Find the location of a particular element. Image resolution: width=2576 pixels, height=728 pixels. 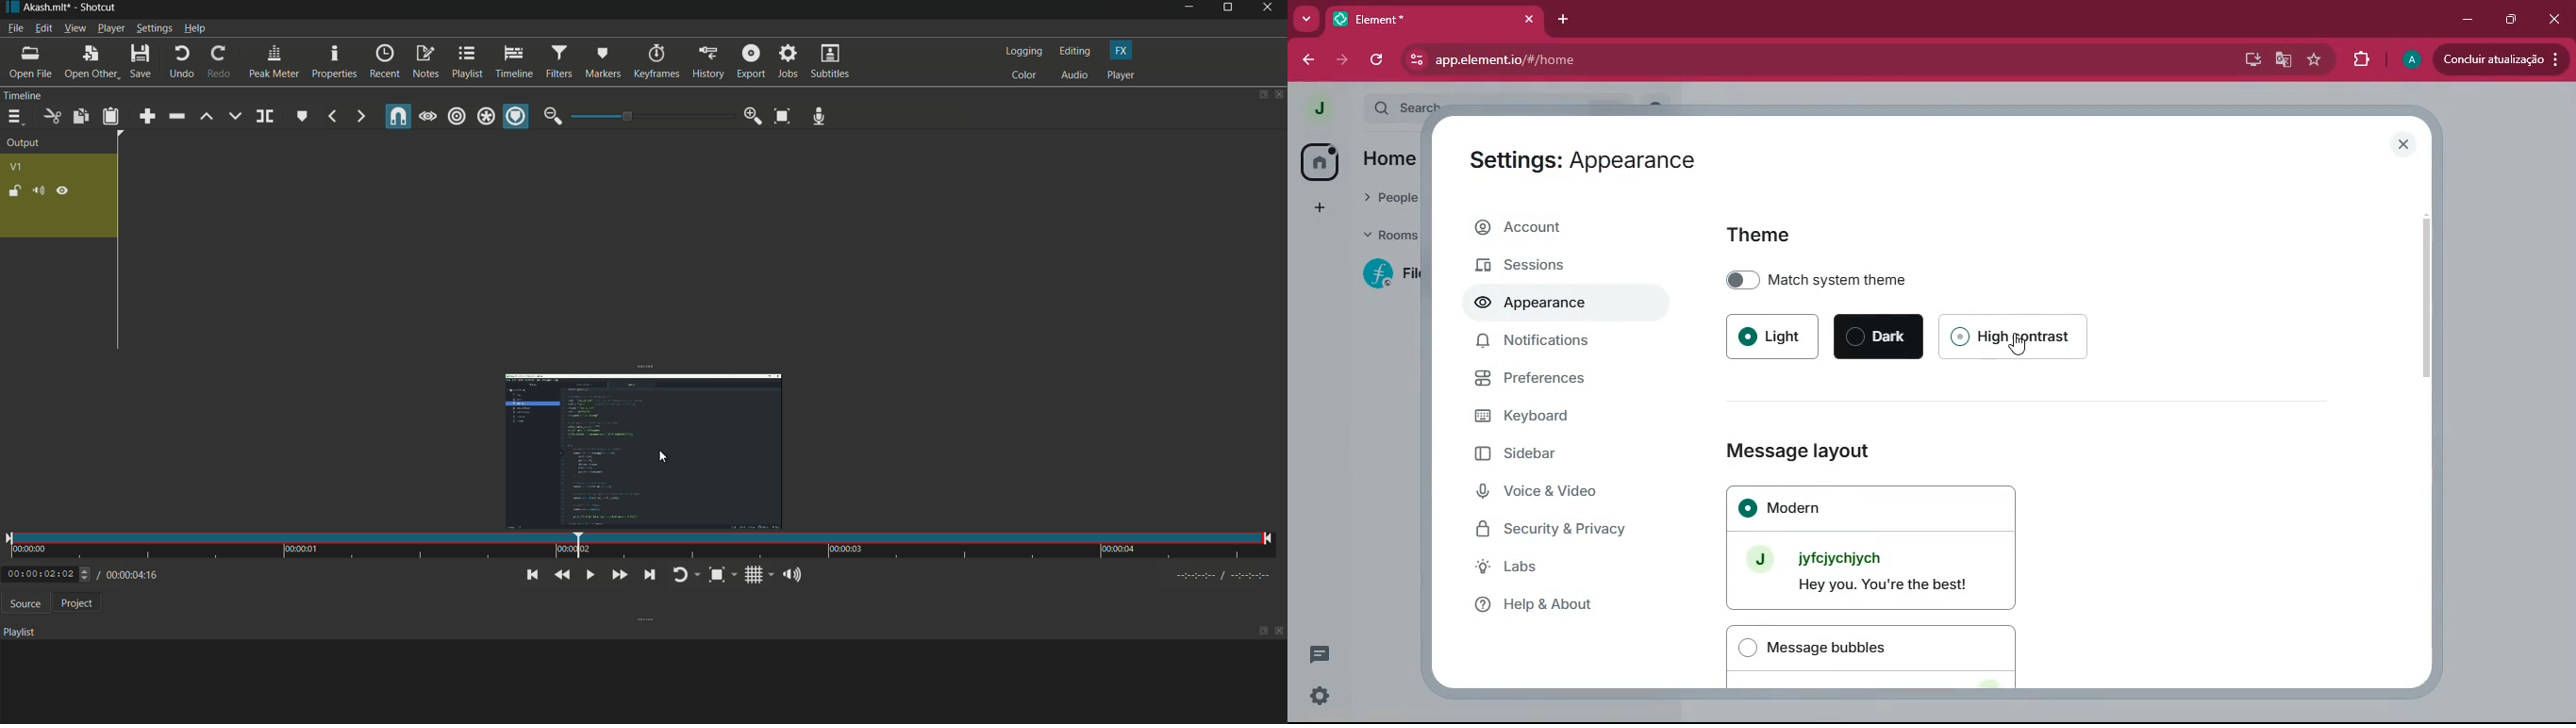

sidebar is located at coordinates (1569, 454).